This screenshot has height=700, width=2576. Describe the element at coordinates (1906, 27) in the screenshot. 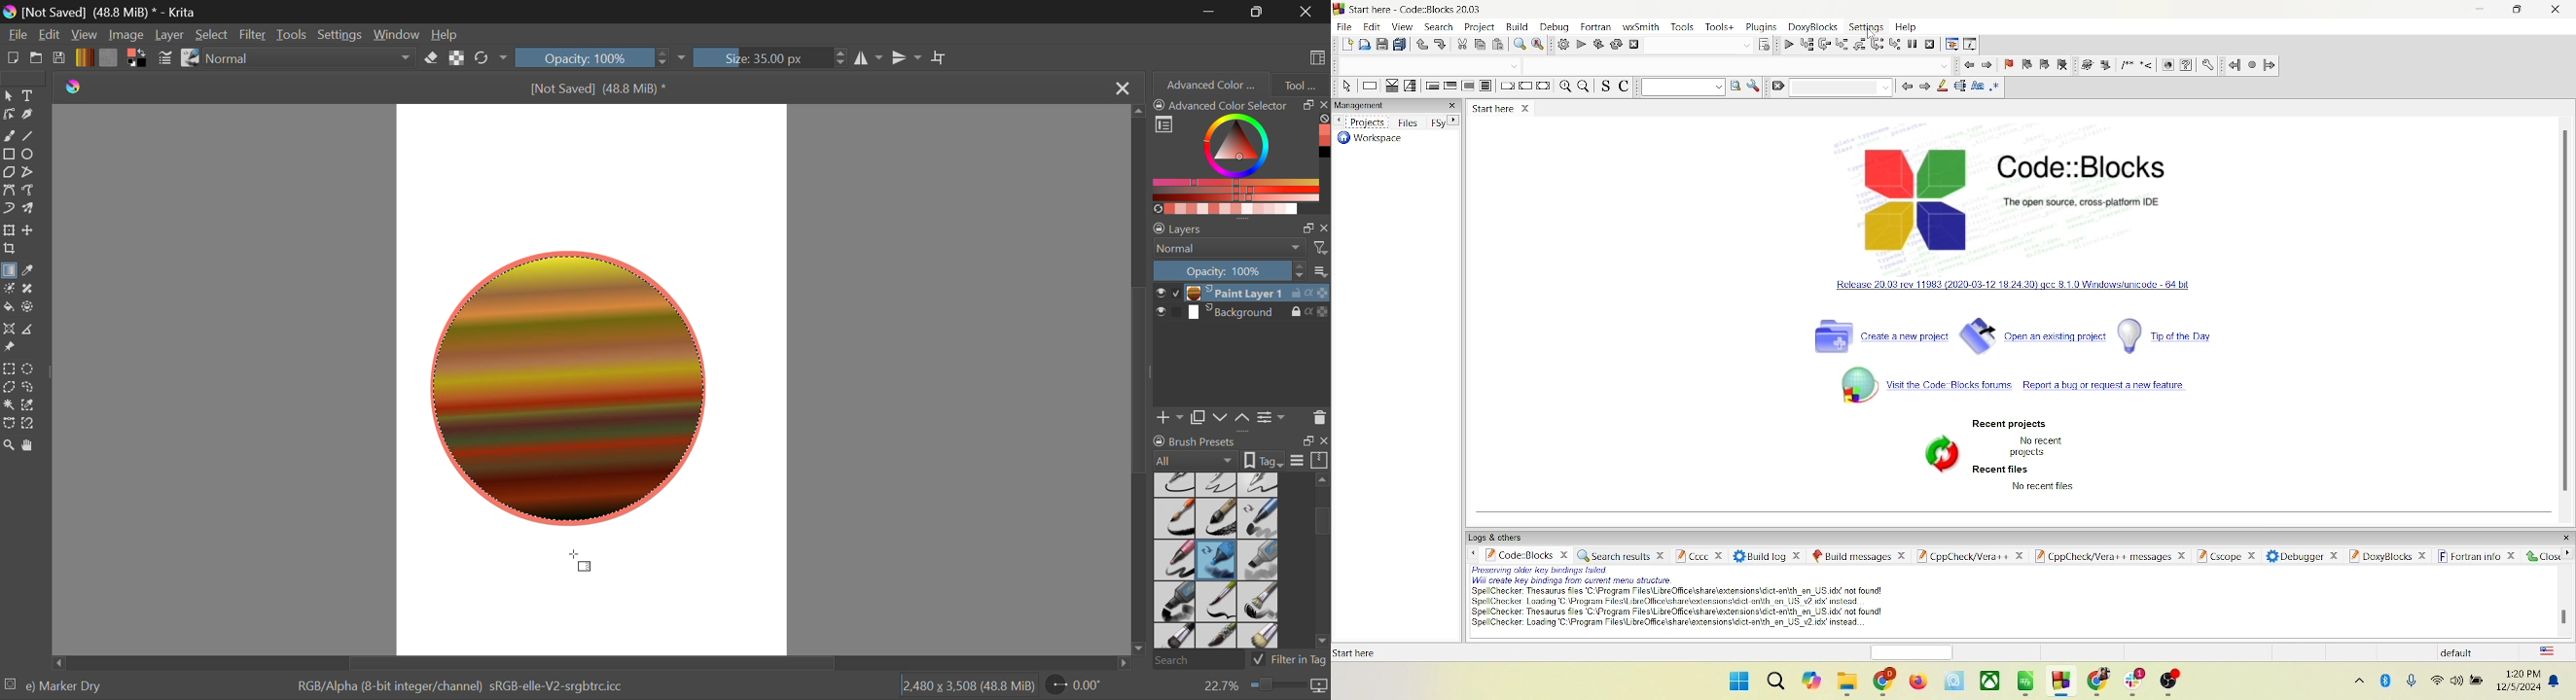

I see `help` at that location.